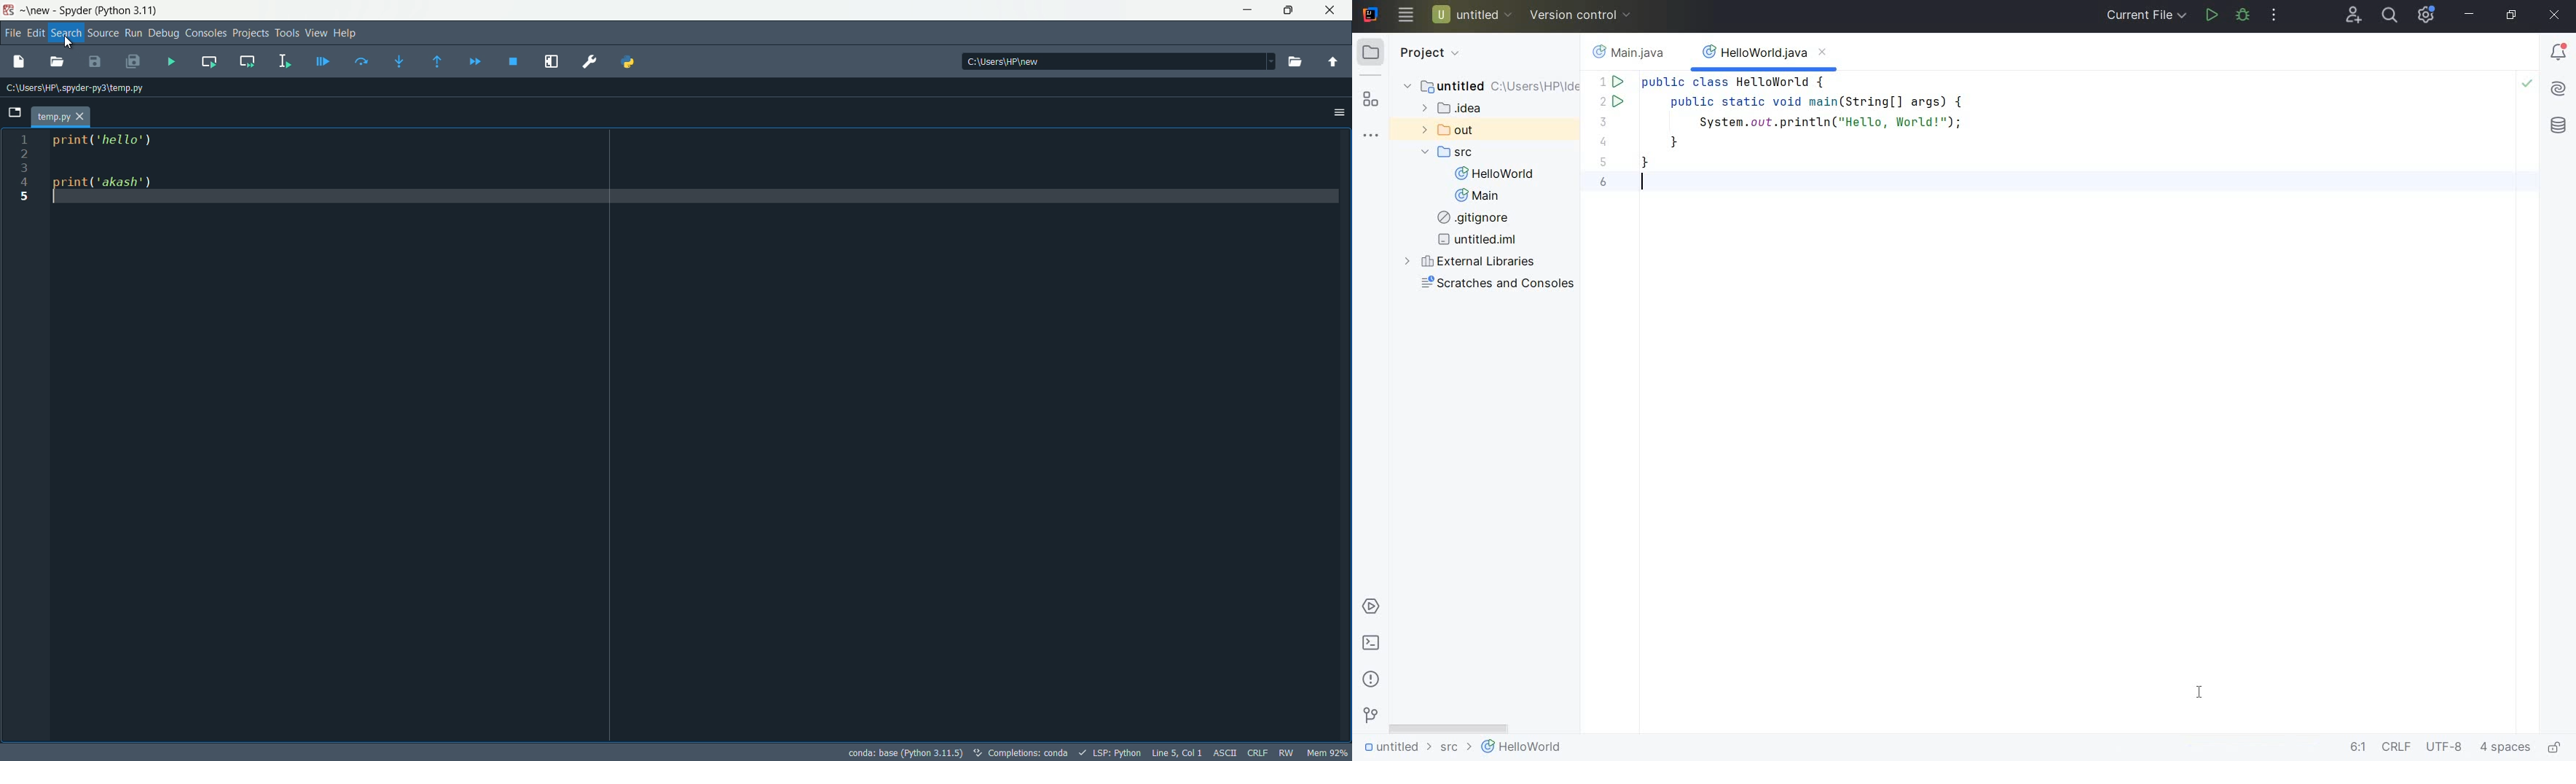 The width and height of the screenshot is (2576, 784). Describe the element at coordinates (695, 435) in the screenshot. I see `print('hello') print('akash')` at that location.